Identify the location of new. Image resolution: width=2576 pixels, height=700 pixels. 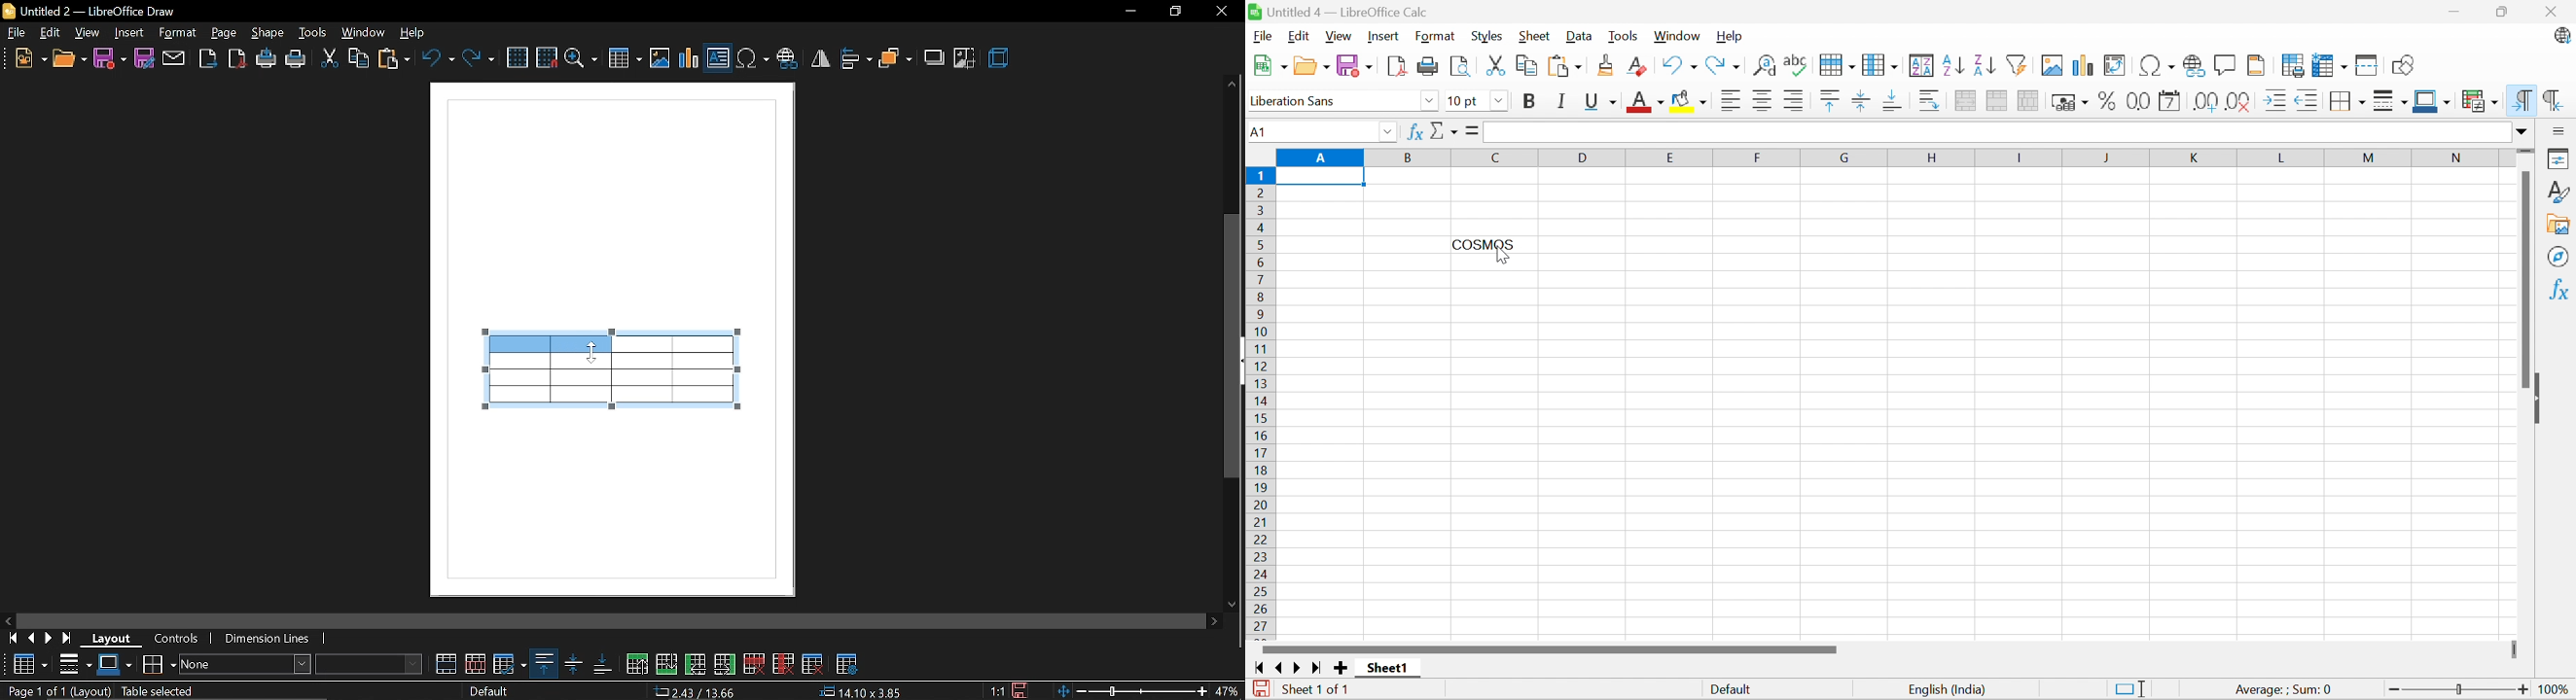
(24, 57).